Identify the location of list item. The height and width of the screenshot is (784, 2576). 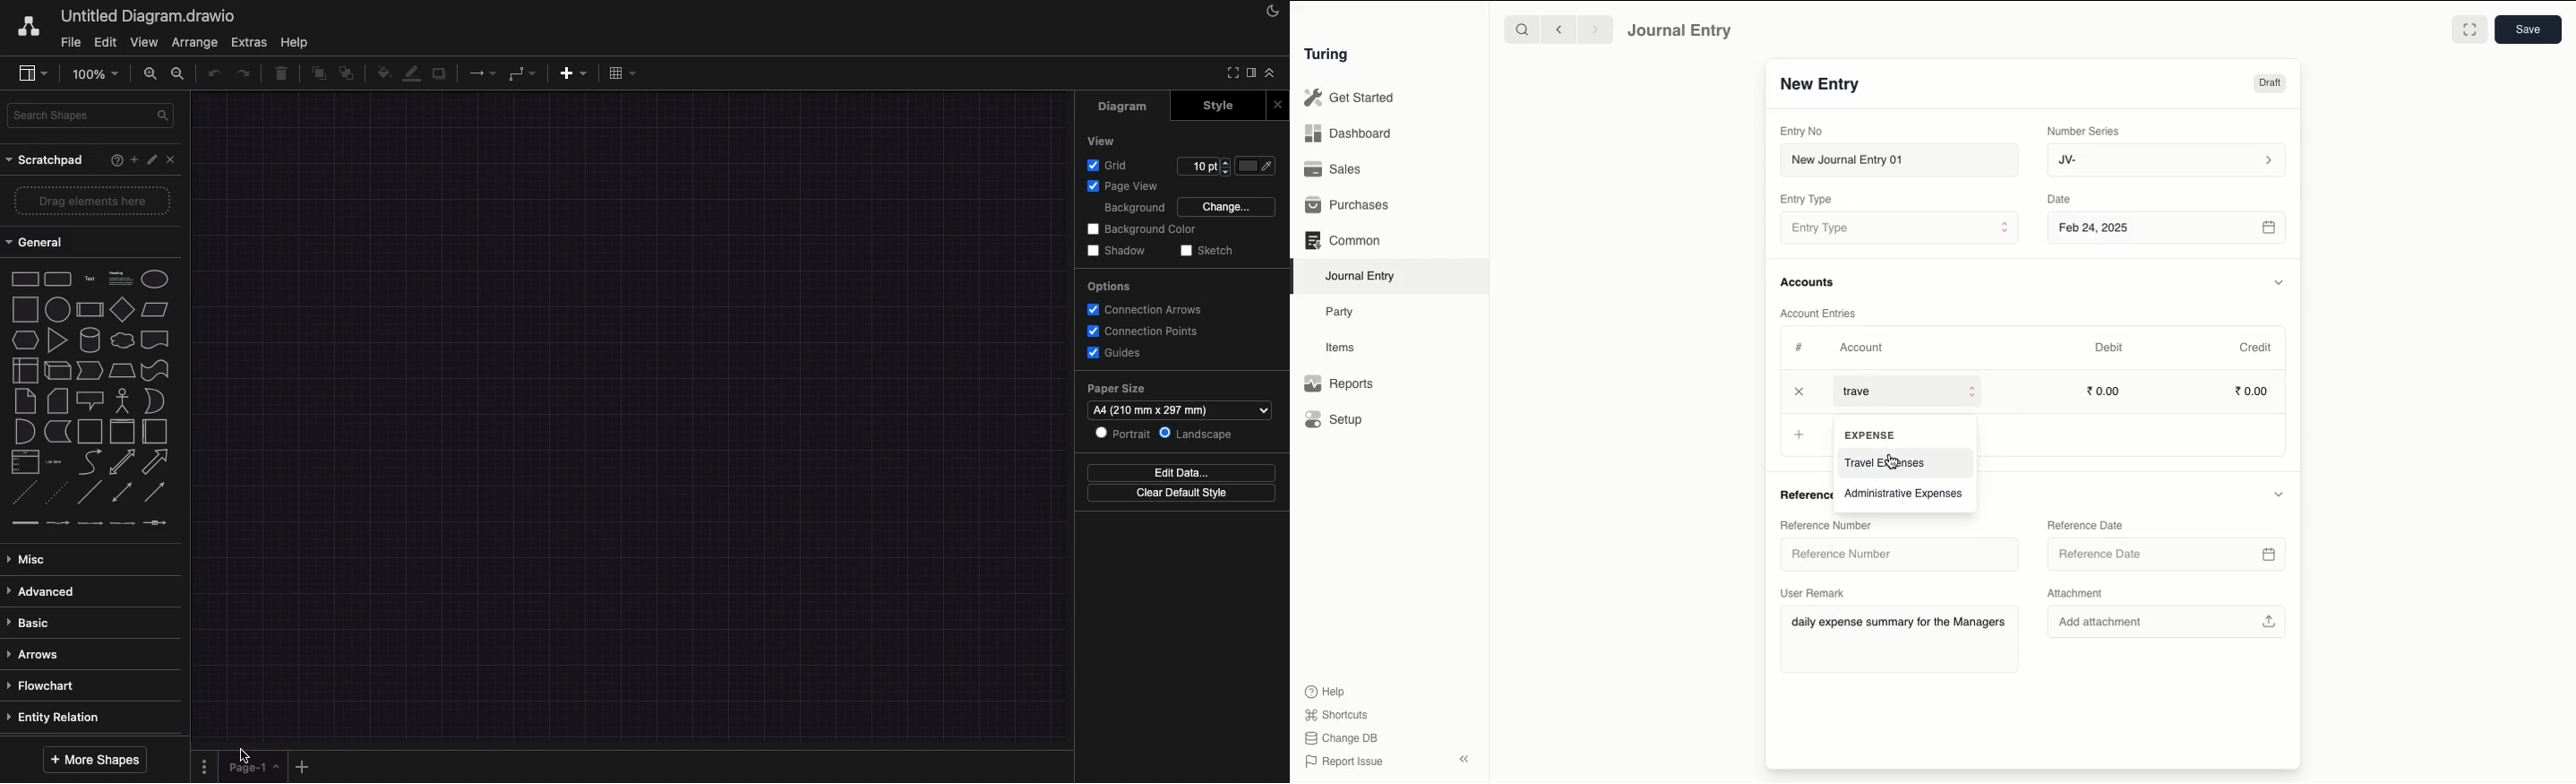
(53, 461).